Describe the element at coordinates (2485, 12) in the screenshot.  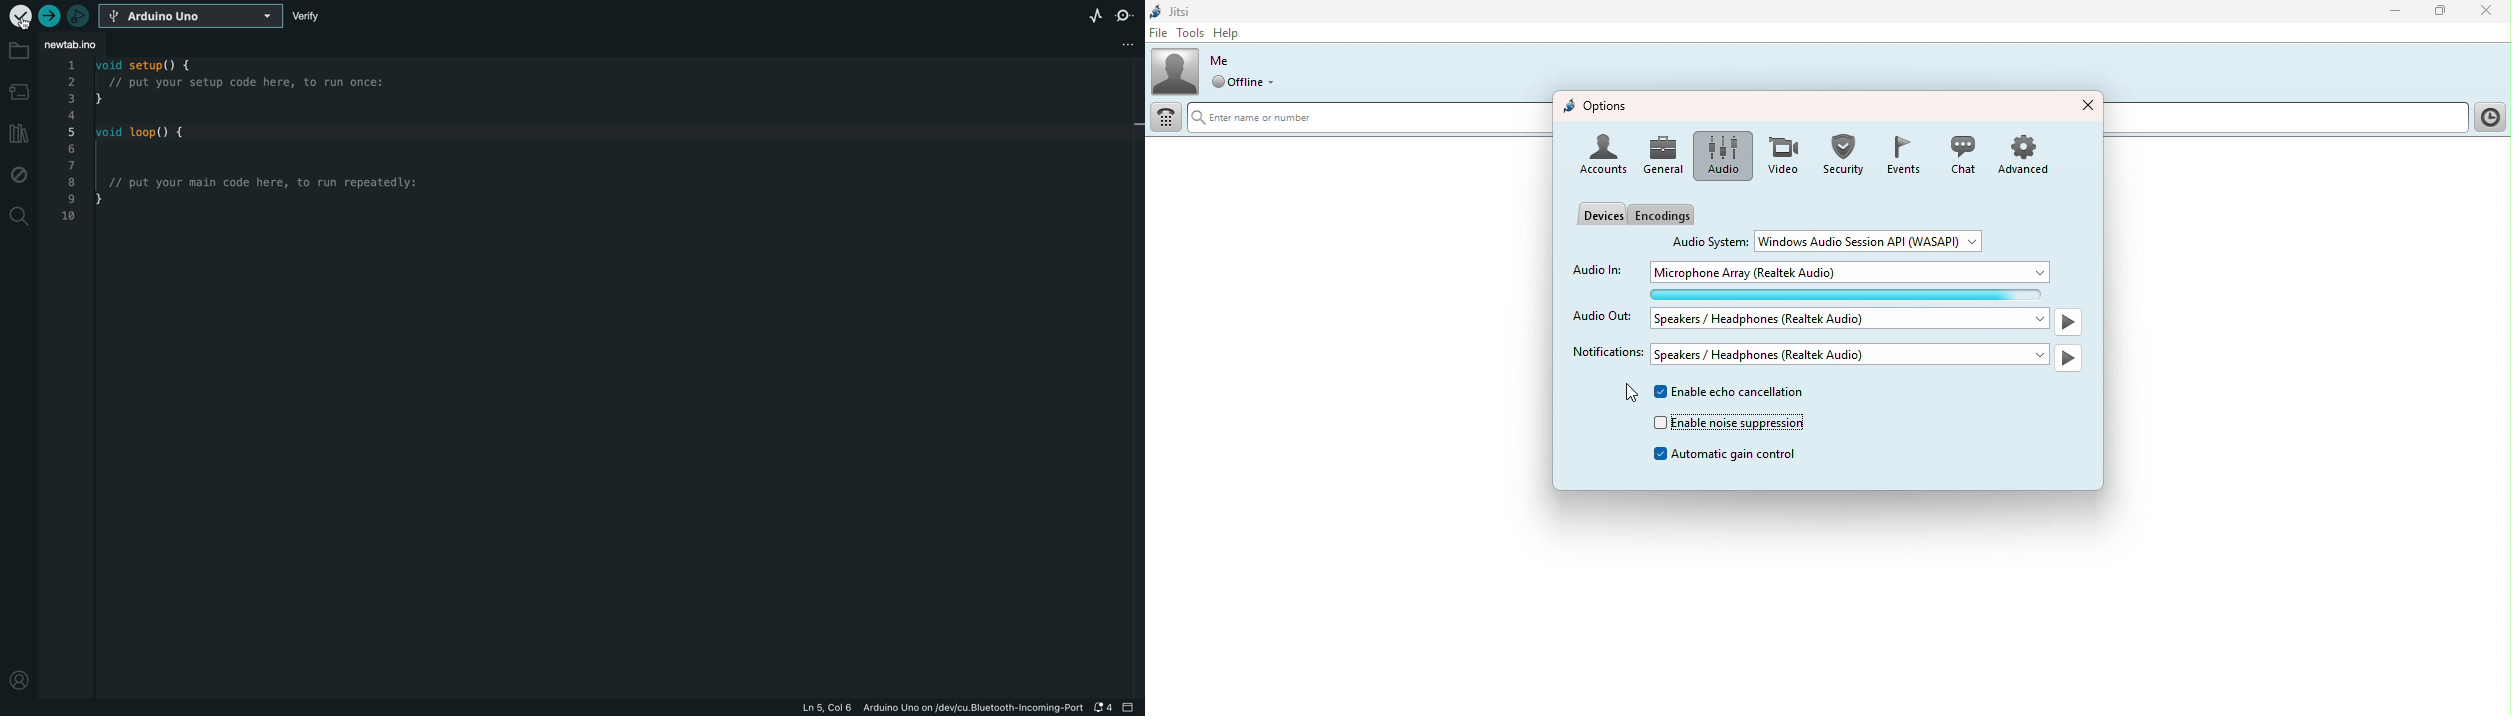
I see `Close` at that location.